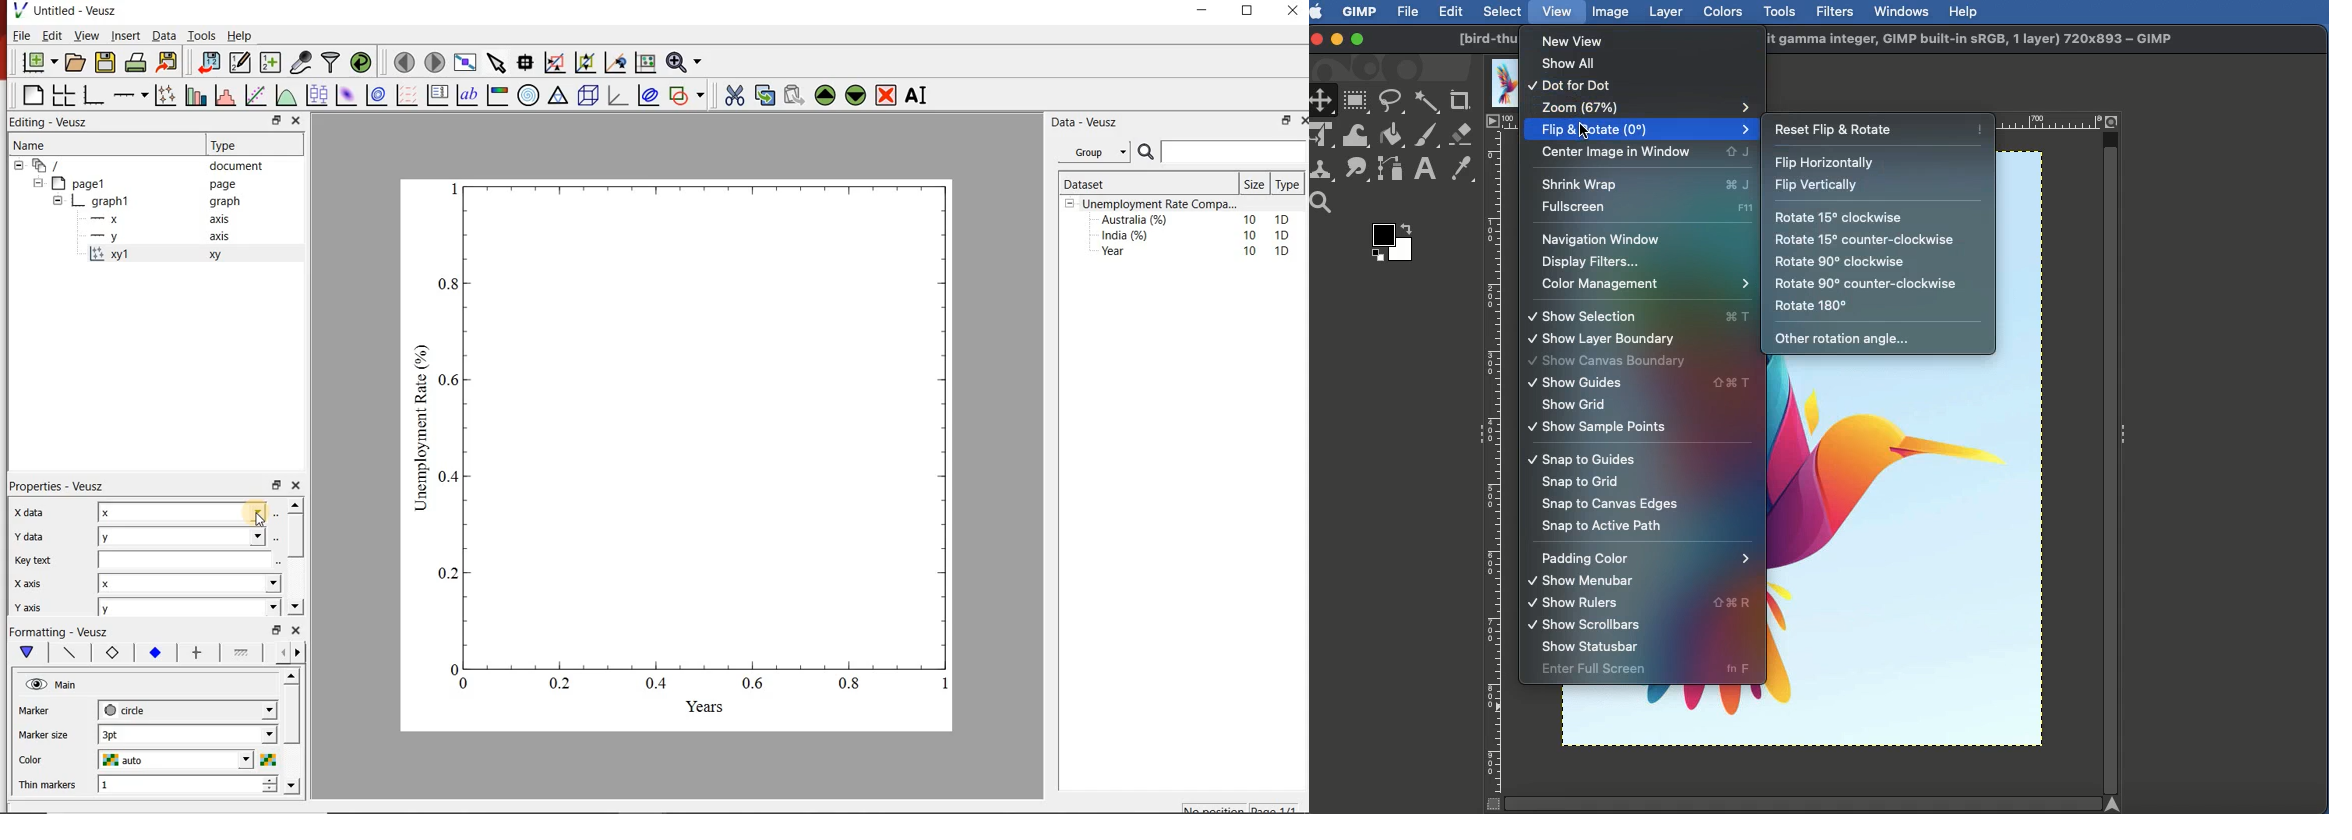 The image size is (2352, 840). Describe the element at coordinates (276, 484) in the screenshot. I see `minimise` at that location.